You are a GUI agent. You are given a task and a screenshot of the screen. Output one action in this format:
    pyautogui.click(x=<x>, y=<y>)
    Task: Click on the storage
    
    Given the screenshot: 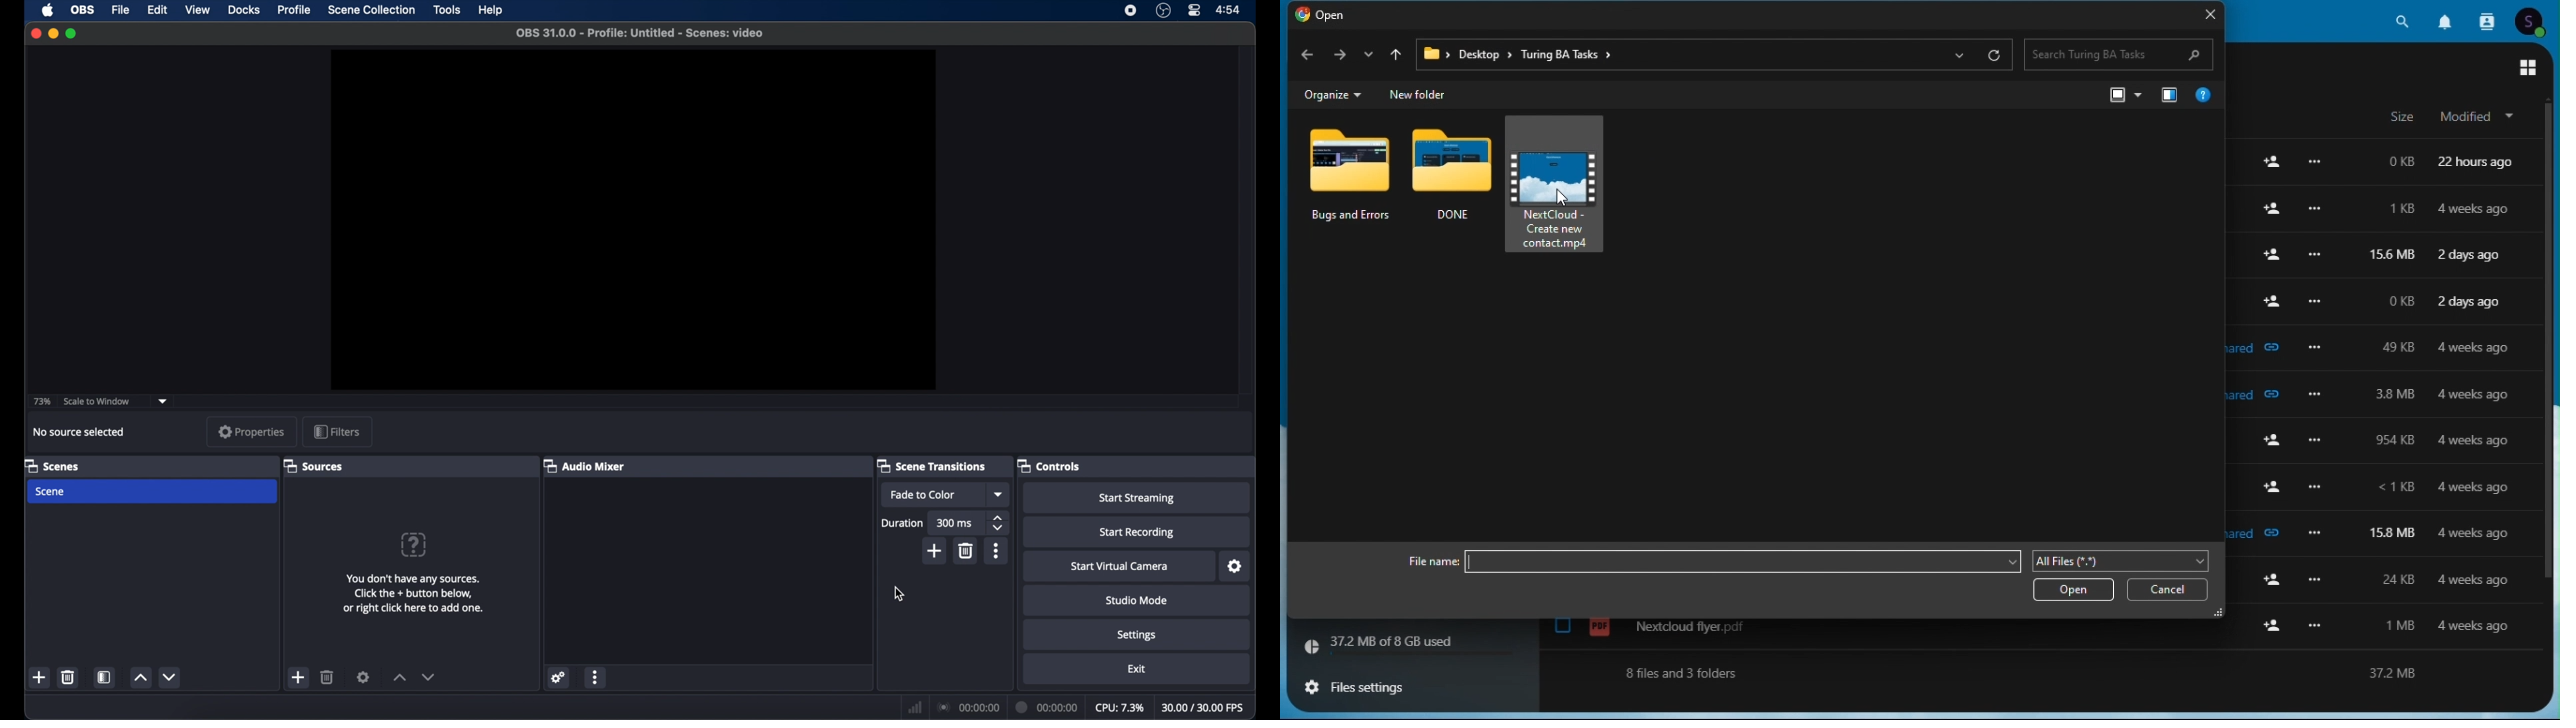 What is the action you would take?
    pyautogui.click(x=1413, y=644)
    